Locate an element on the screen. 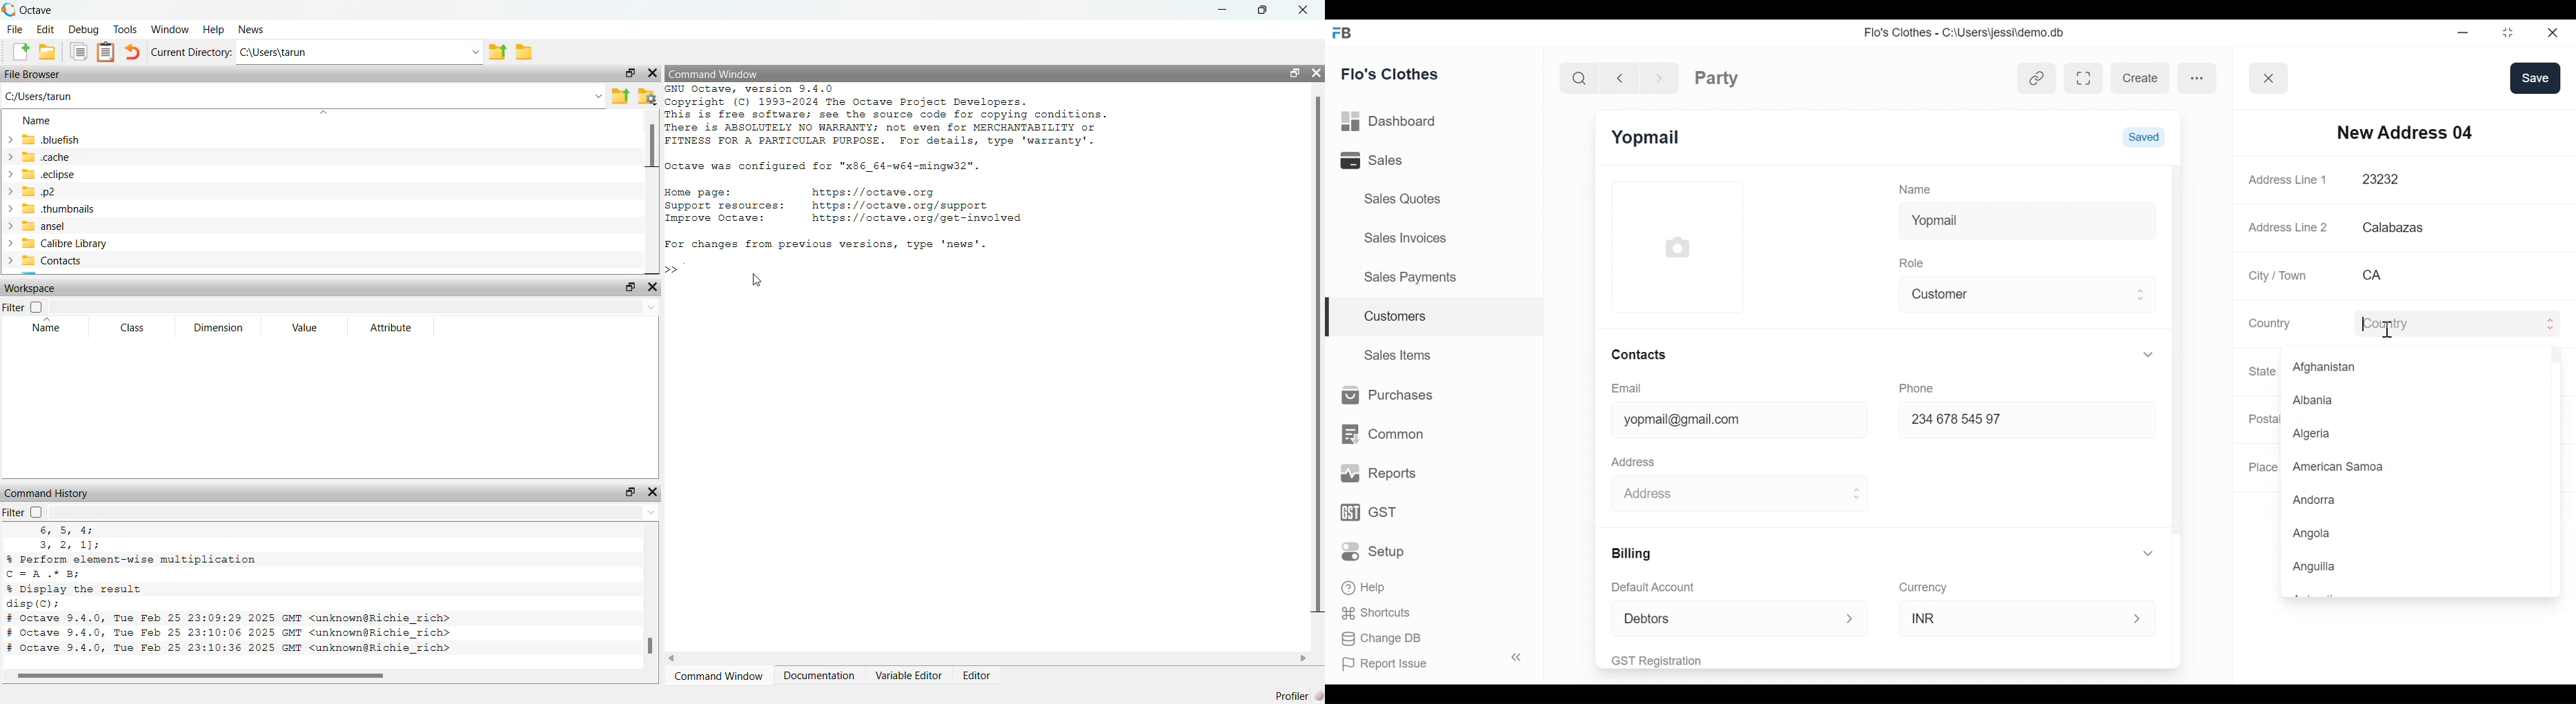 The width and height of the screenshot is (2576, 728). 6, 5, 4; is located at coordinates (69, 531).